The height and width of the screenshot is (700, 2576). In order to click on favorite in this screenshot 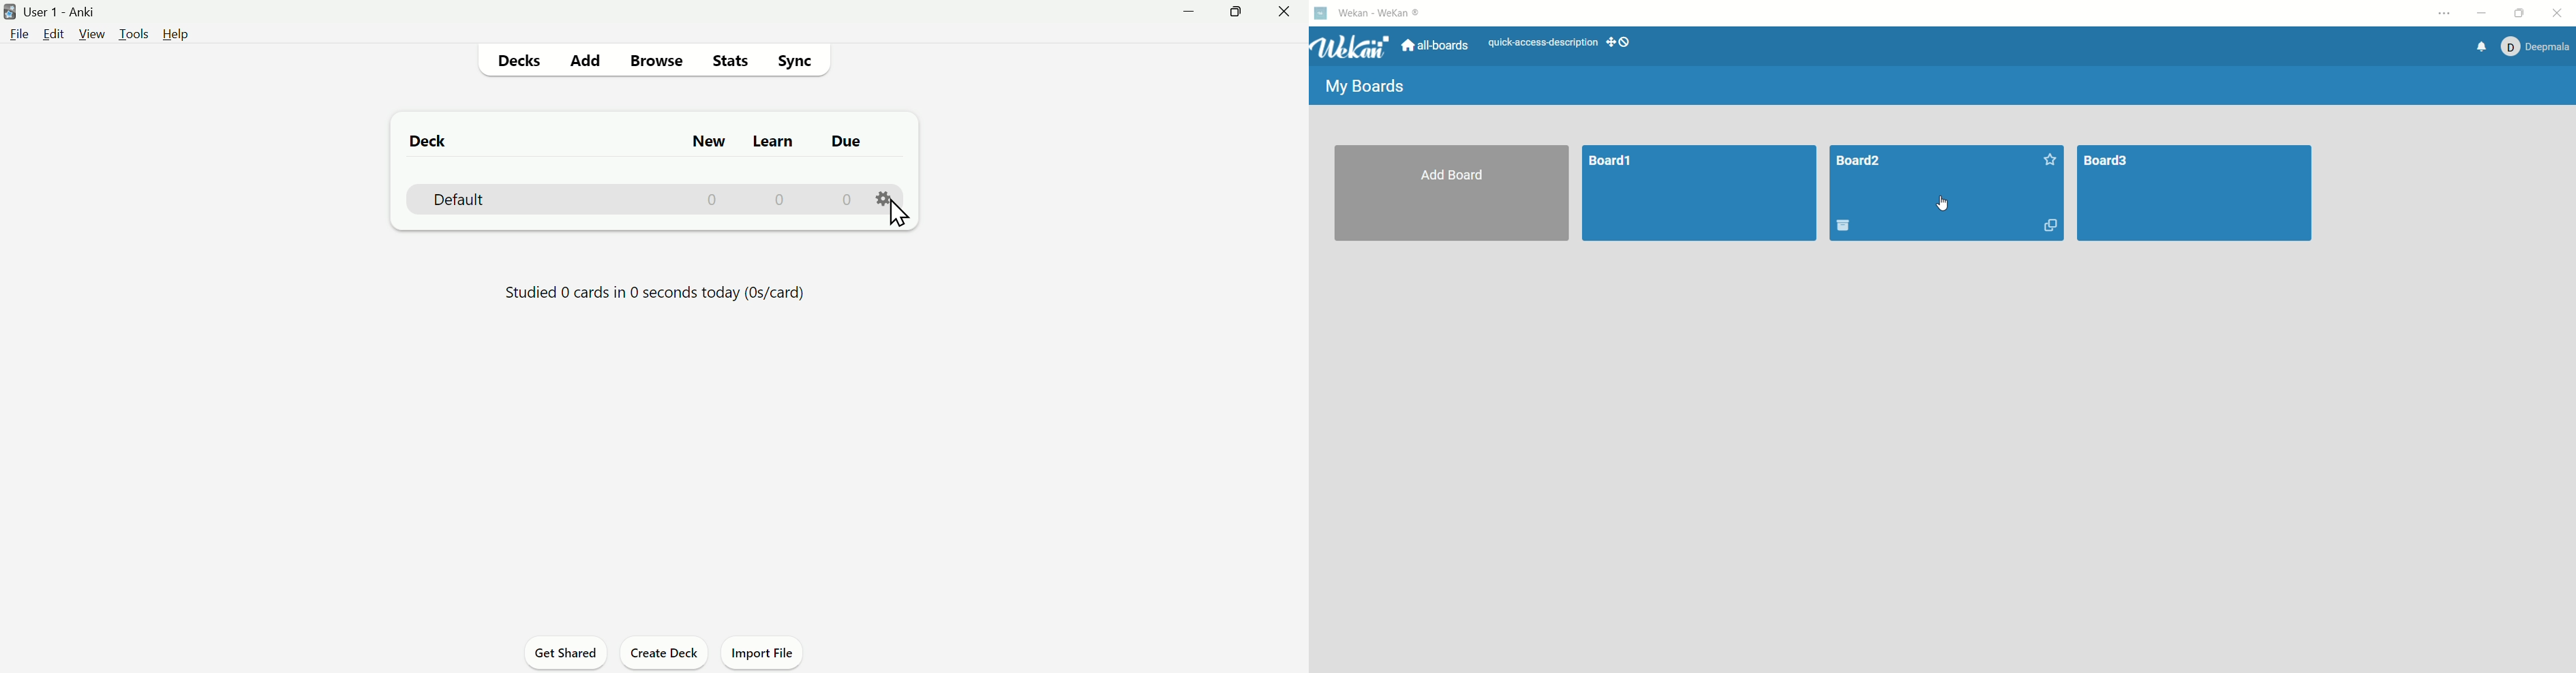, I will do `click(2050, 158)`.